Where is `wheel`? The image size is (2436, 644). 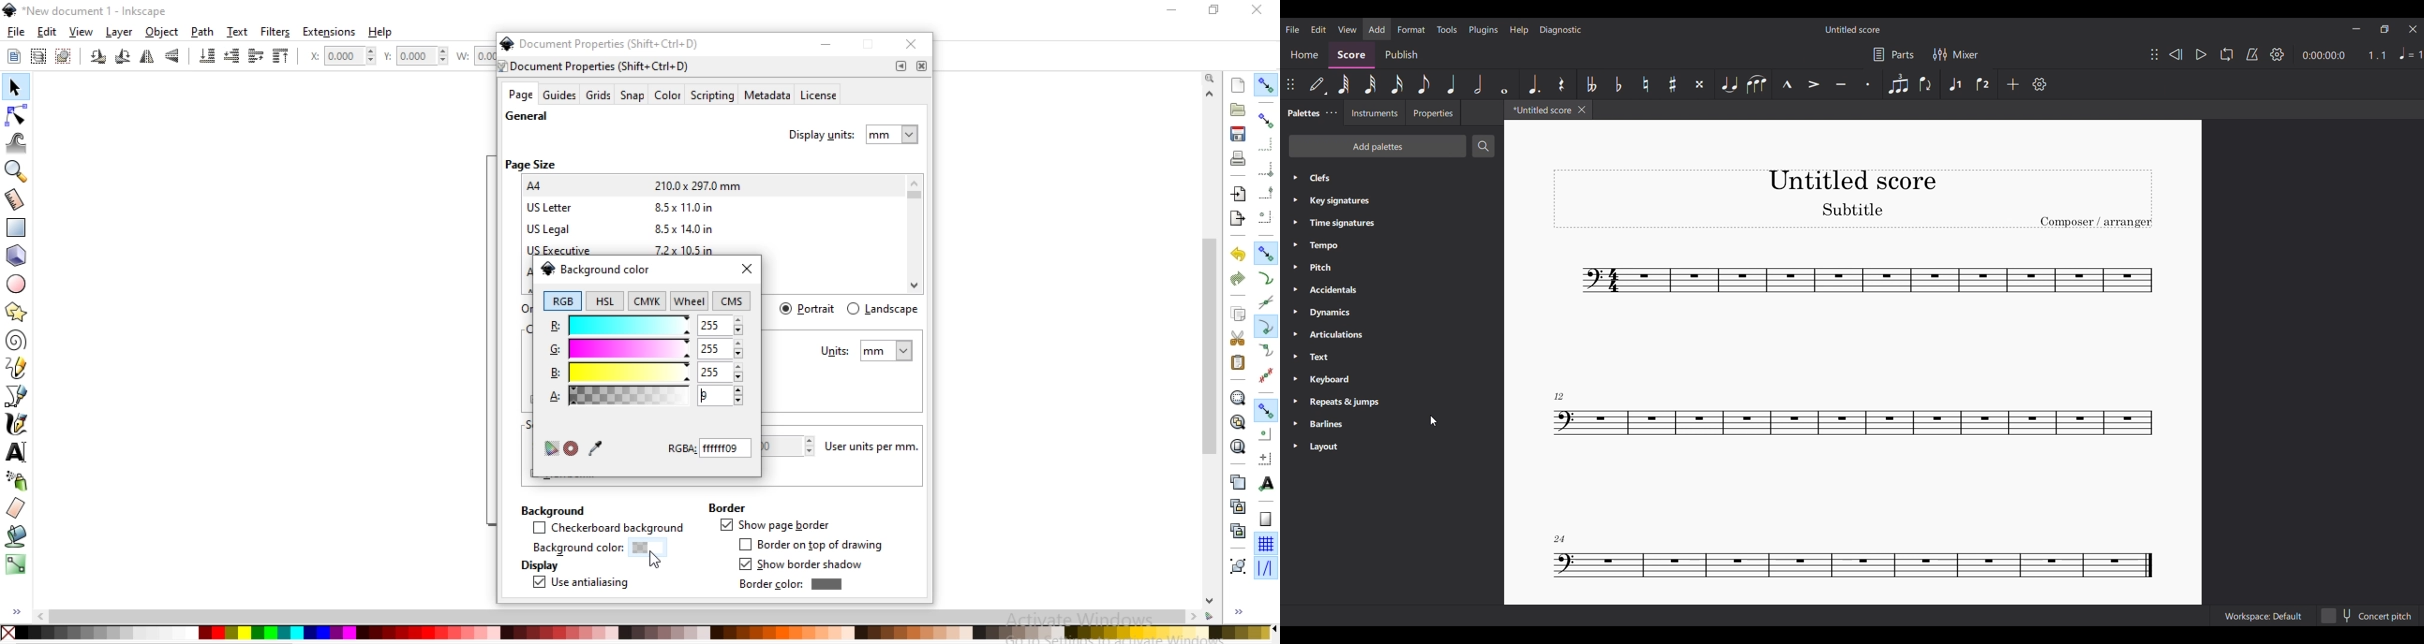
wheel is located at coordinates (689, 301).